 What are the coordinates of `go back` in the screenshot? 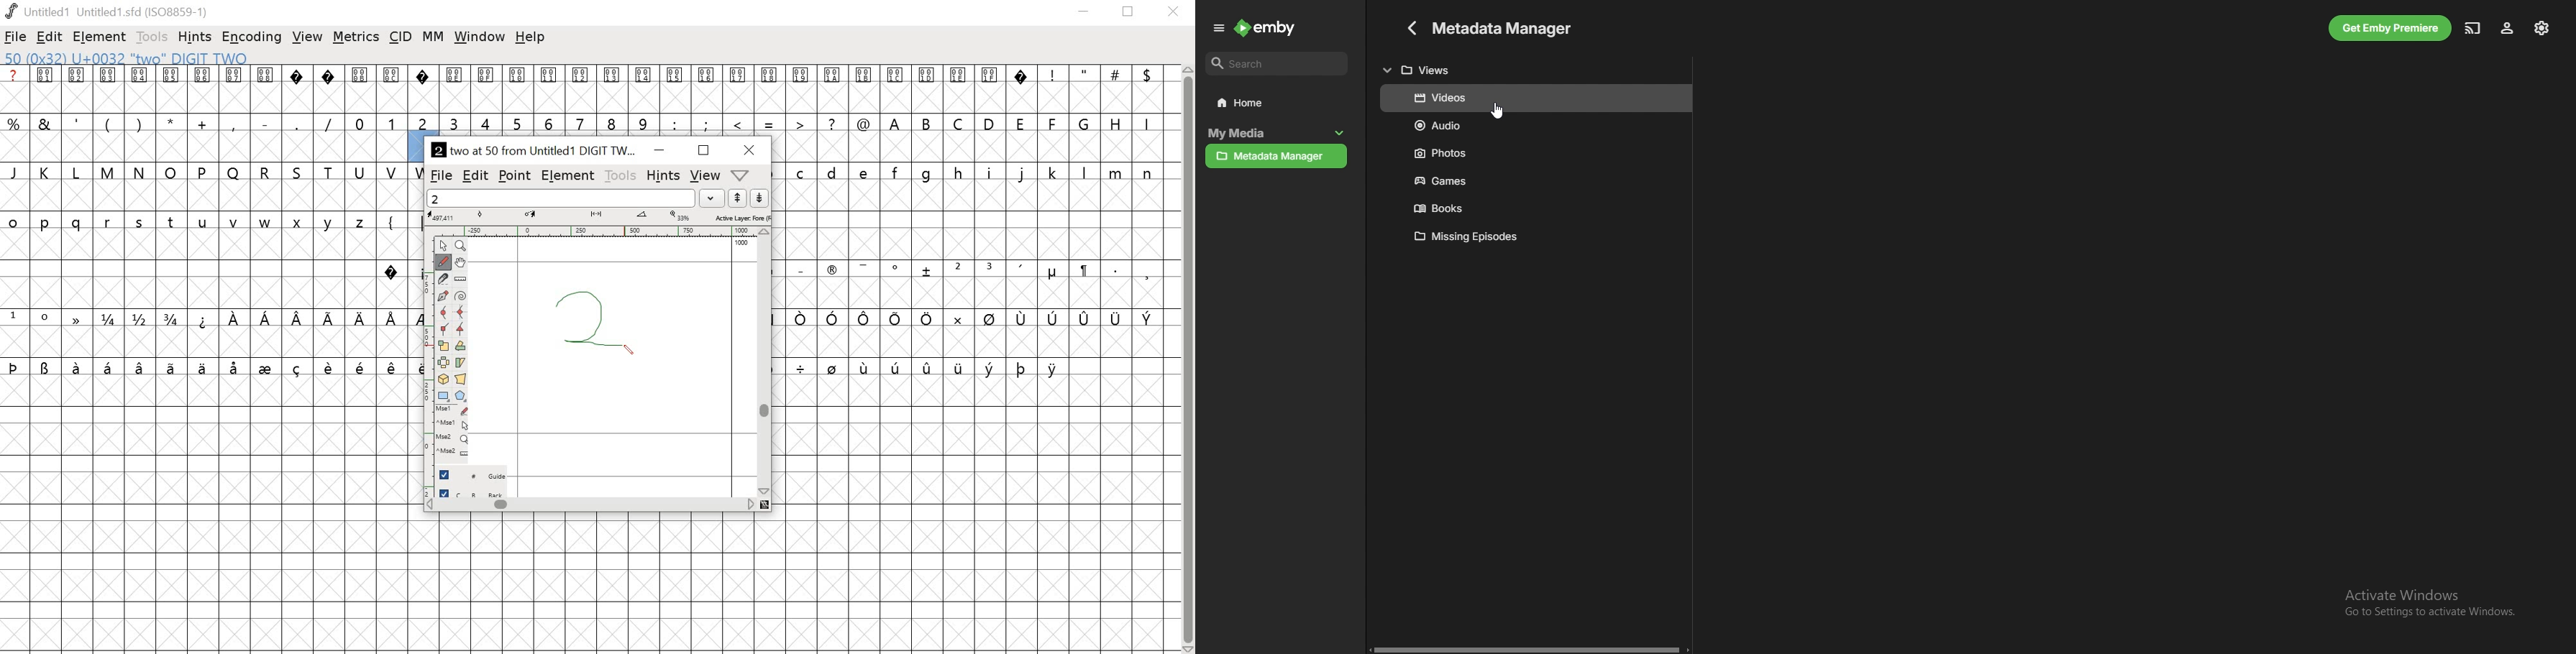 It's located at (1409, 28).